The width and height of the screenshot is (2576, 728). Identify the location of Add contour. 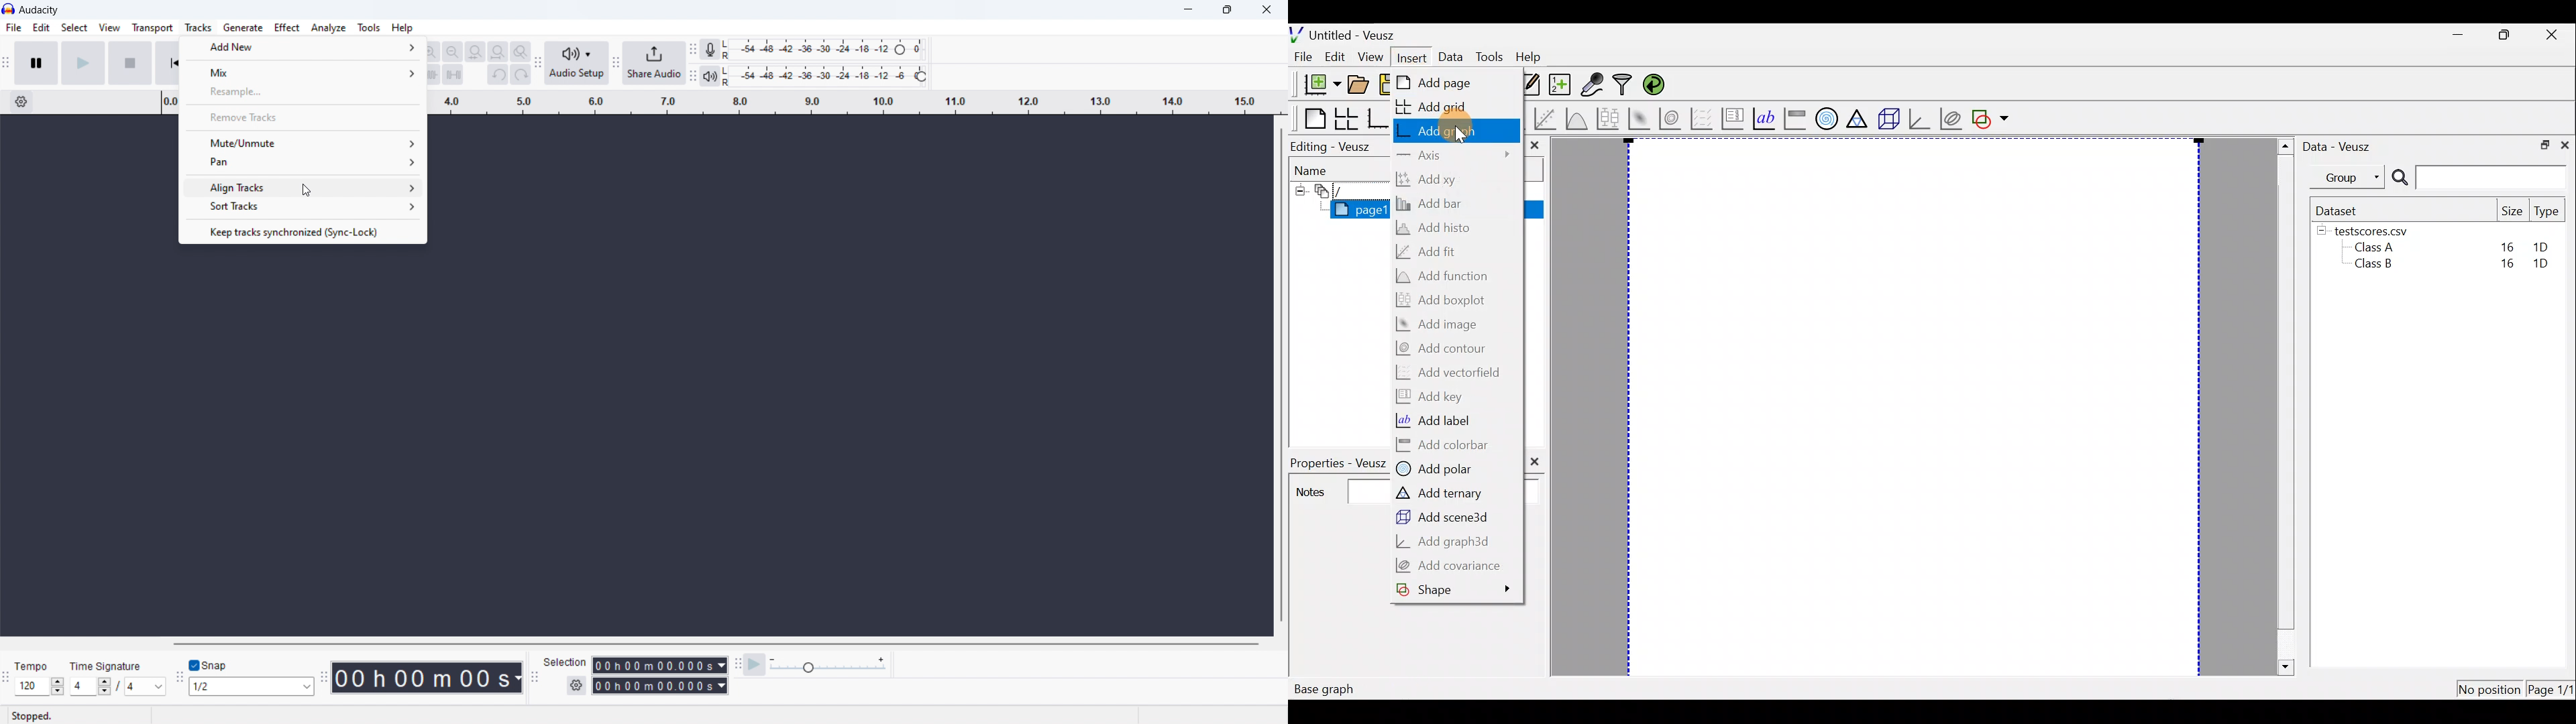
(1448, 349).